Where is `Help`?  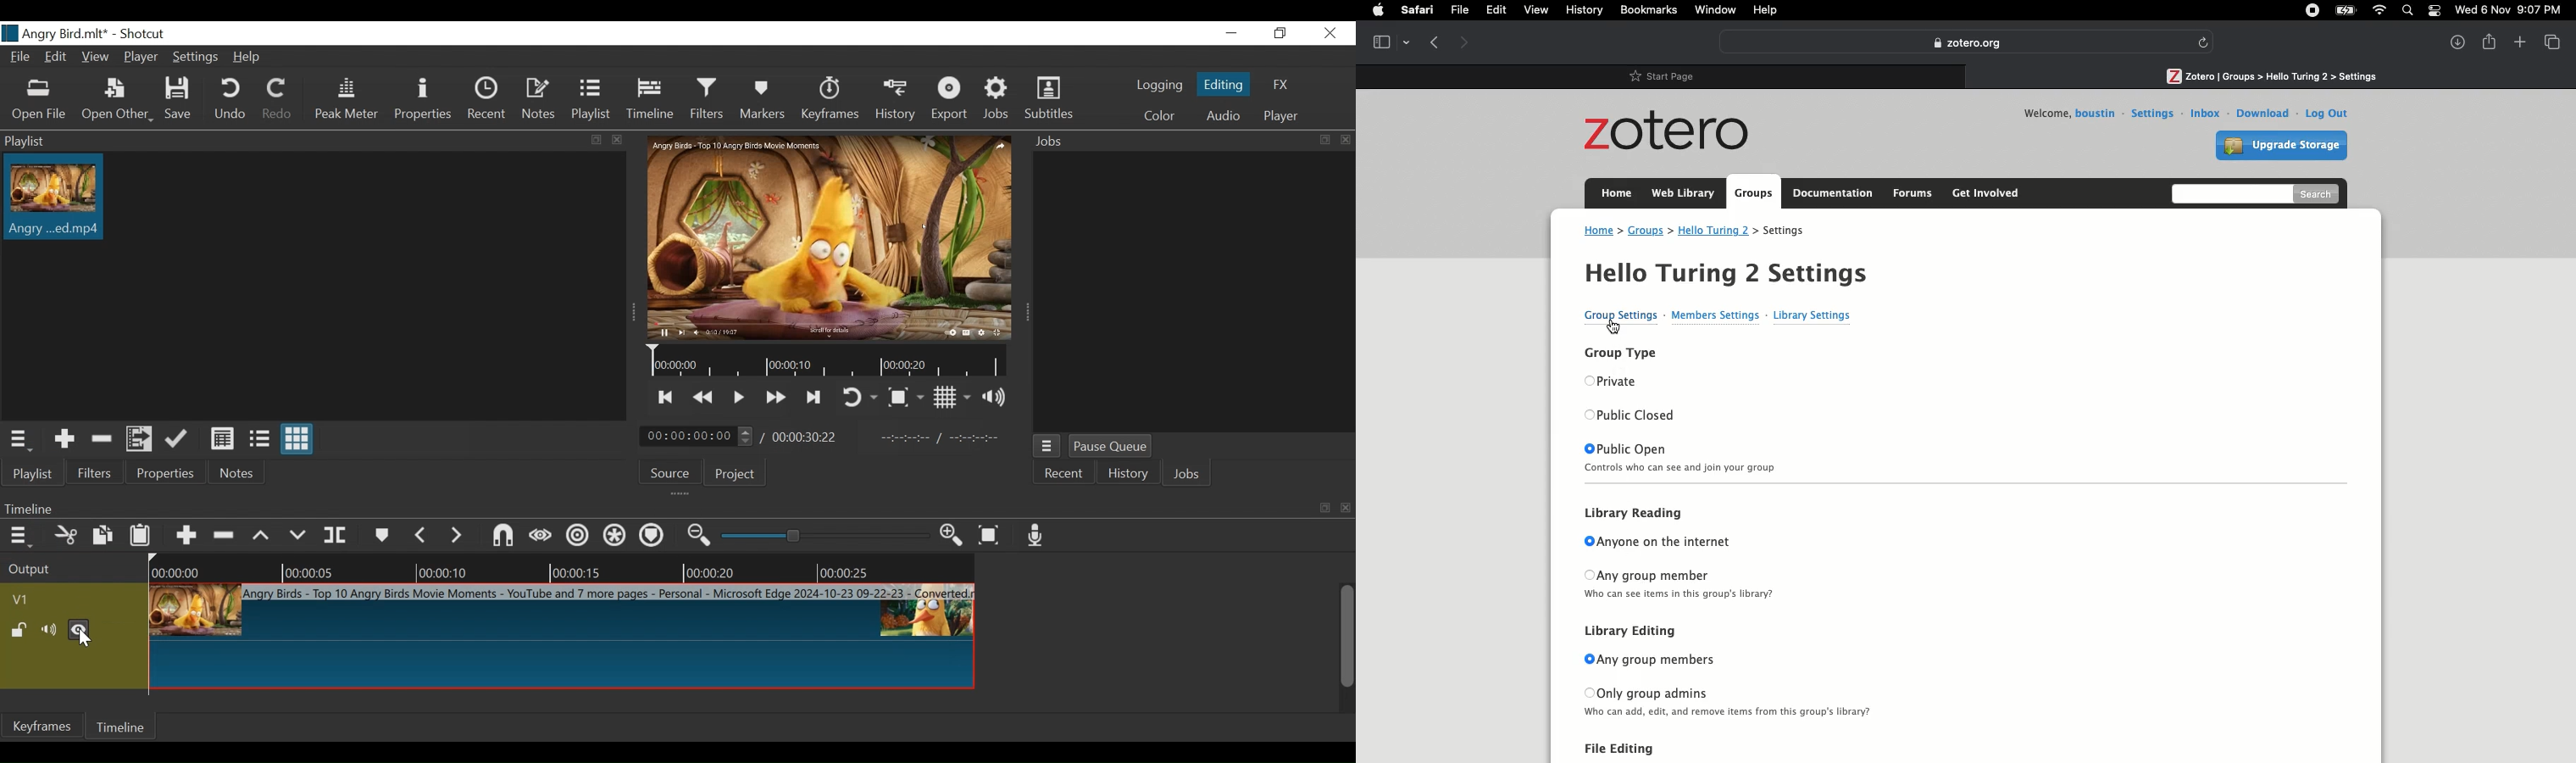
Help is located at coordinates (1766, 10).